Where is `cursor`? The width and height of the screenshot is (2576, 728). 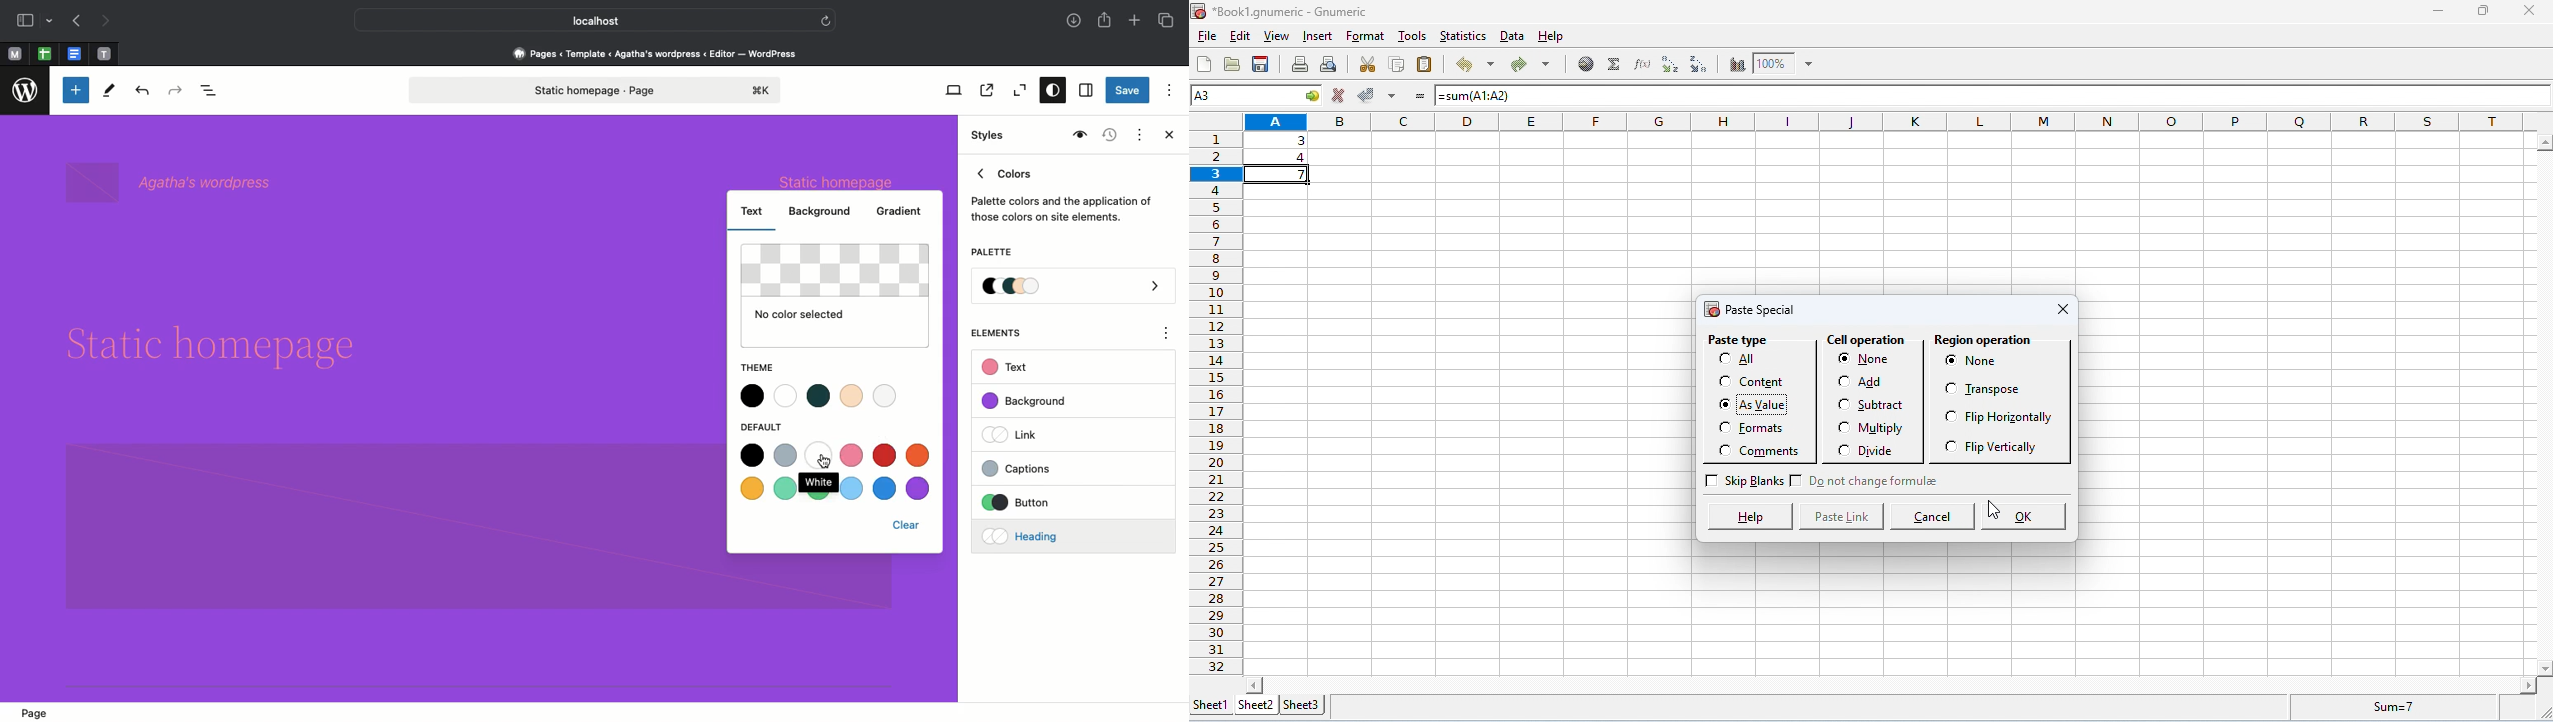 cursor is located at coordinates (826, 460).